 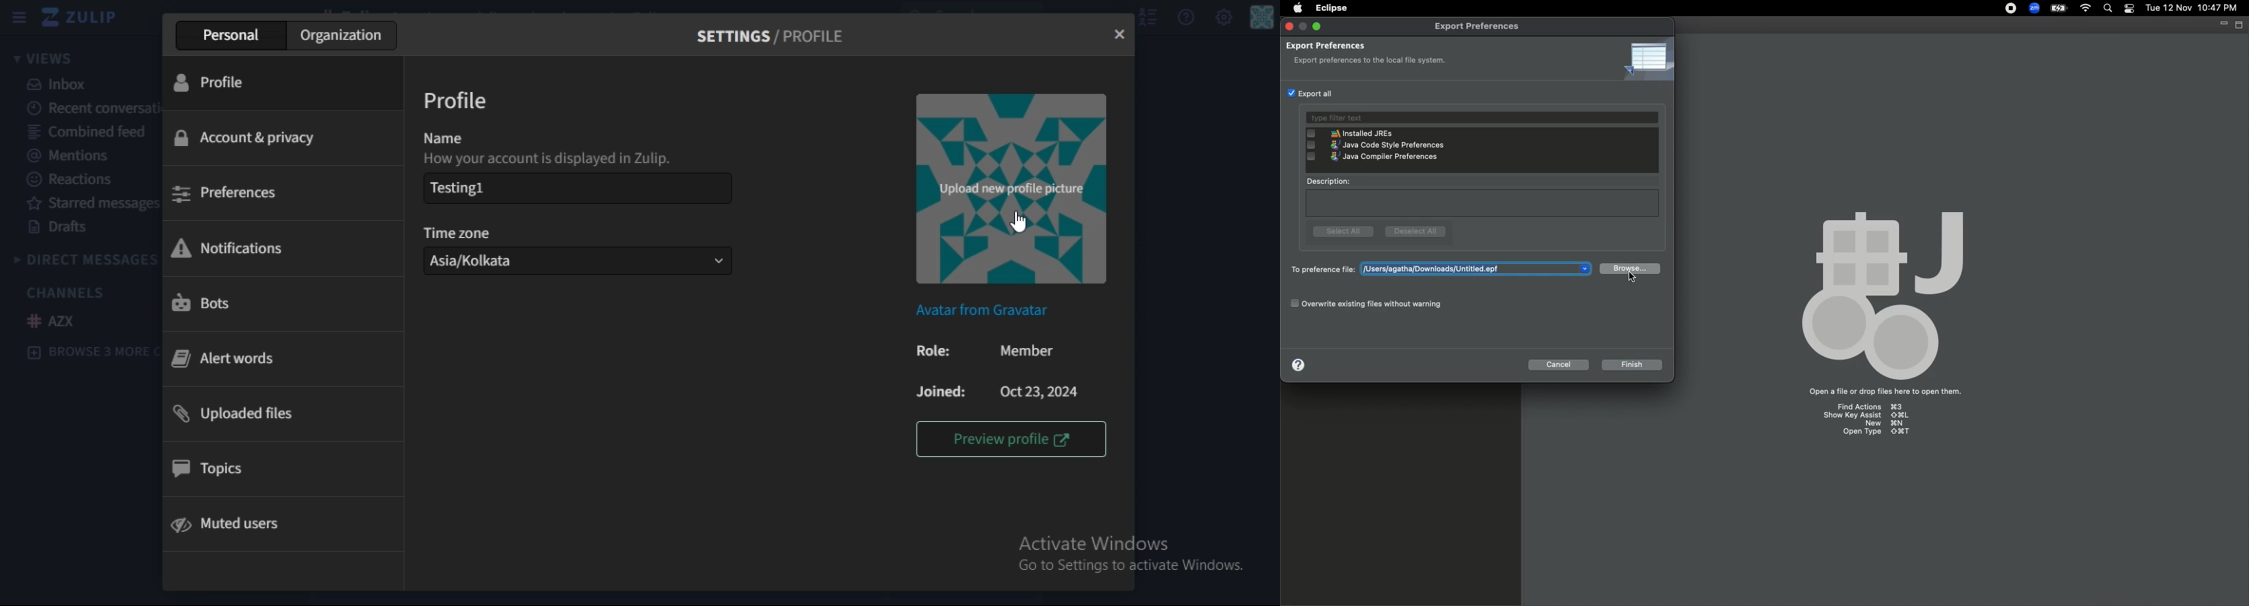 What do you see at coordinates (226, 528) in the screenshot?
I see `mute users` at bounding box center [226, 528].